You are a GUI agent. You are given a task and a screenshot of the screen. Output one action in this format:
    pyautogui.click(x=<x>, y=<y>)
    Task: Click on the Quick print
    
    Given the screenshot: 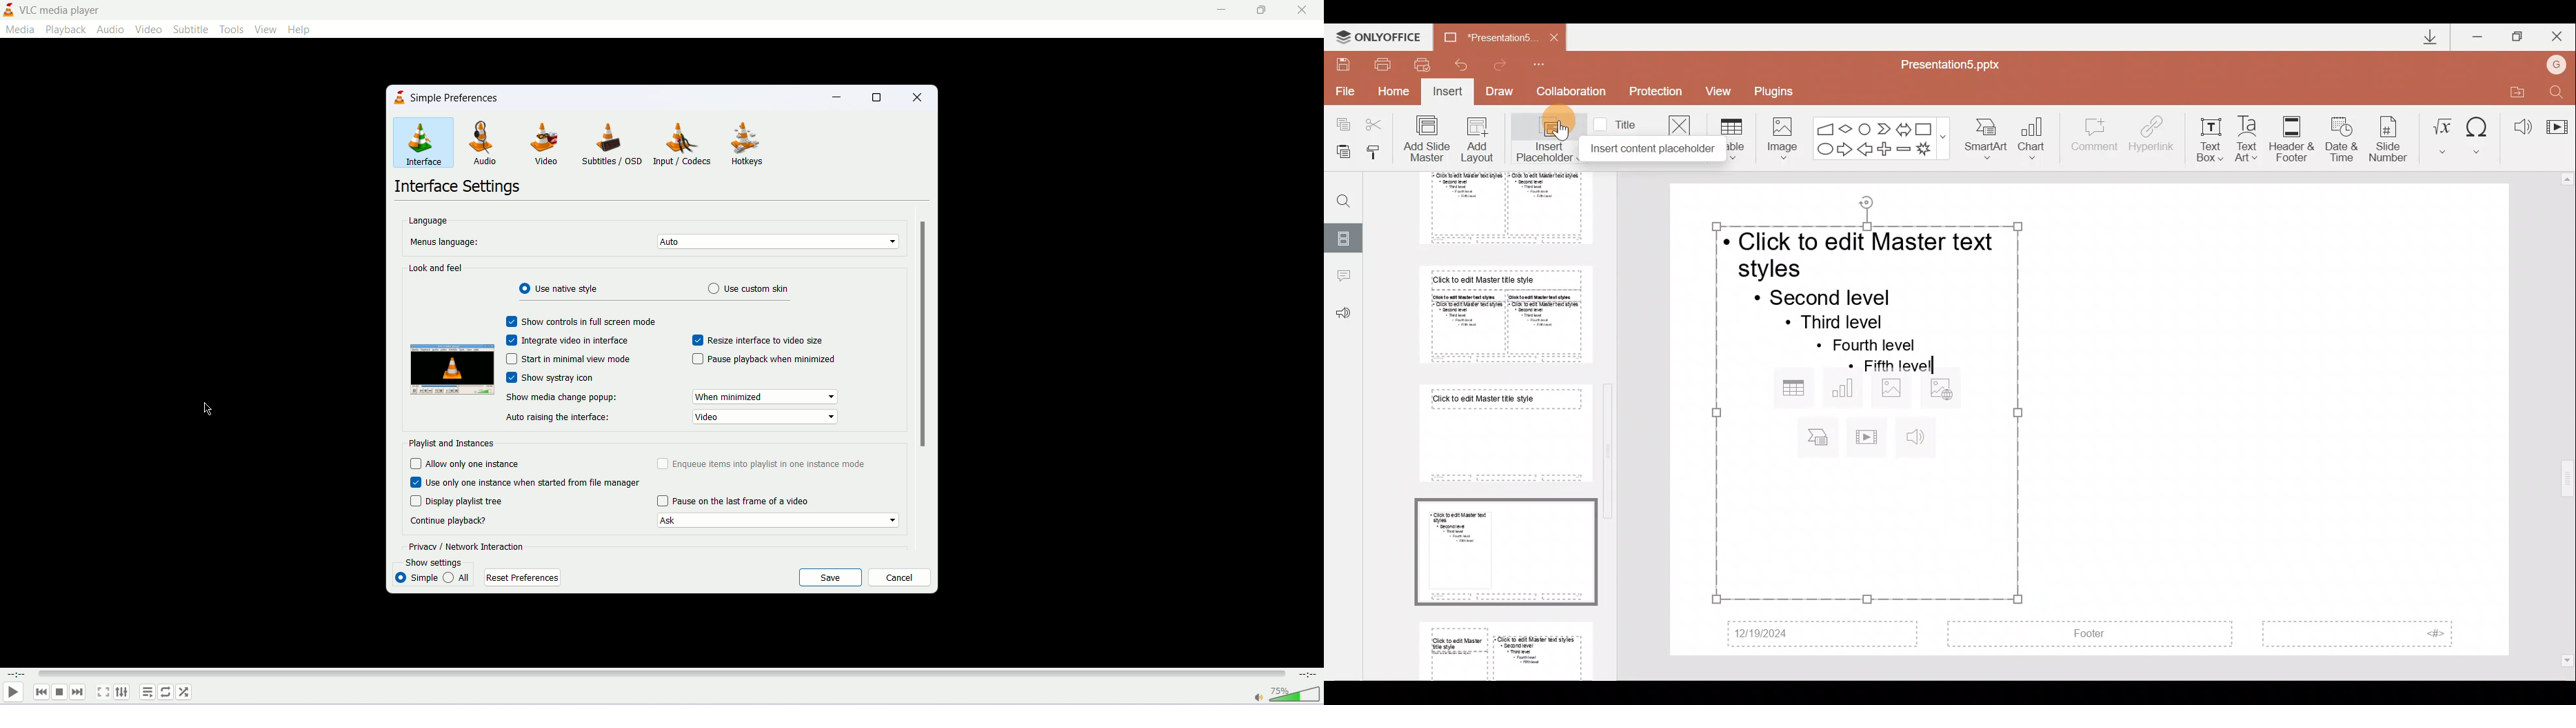 What is the action you would take?
    pyautogui.click(x=1422, y=65)
    